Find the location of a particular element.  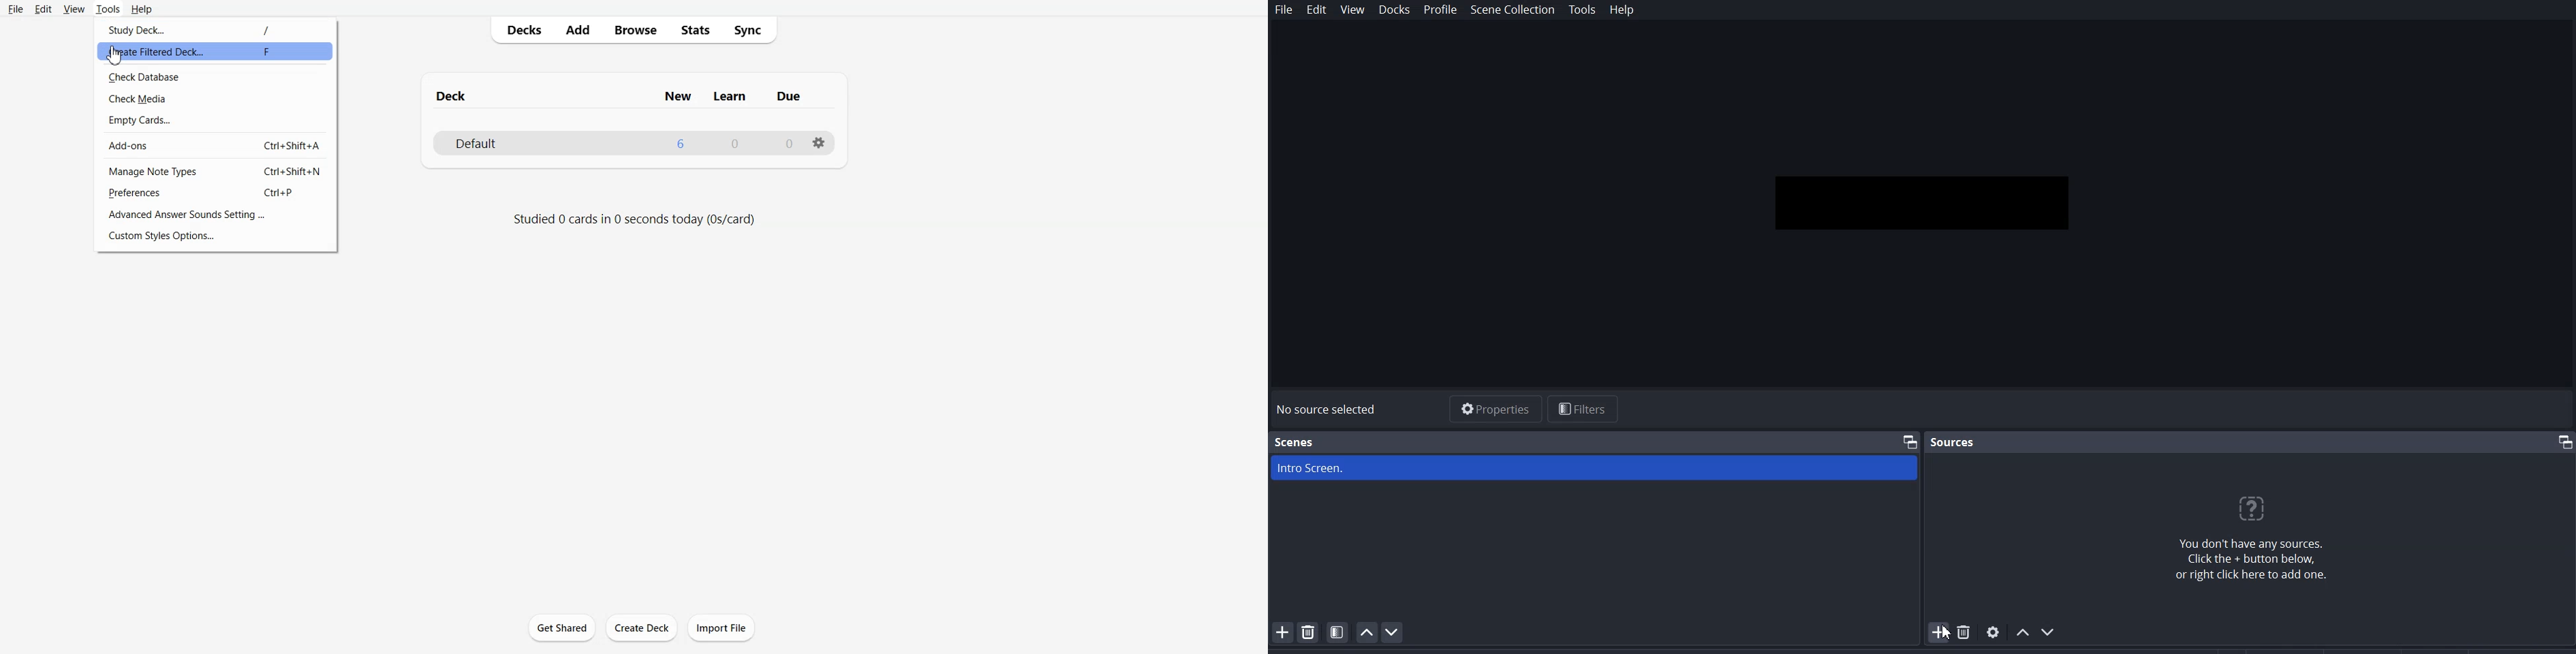

Edit is located at coordinates (1317, 11).